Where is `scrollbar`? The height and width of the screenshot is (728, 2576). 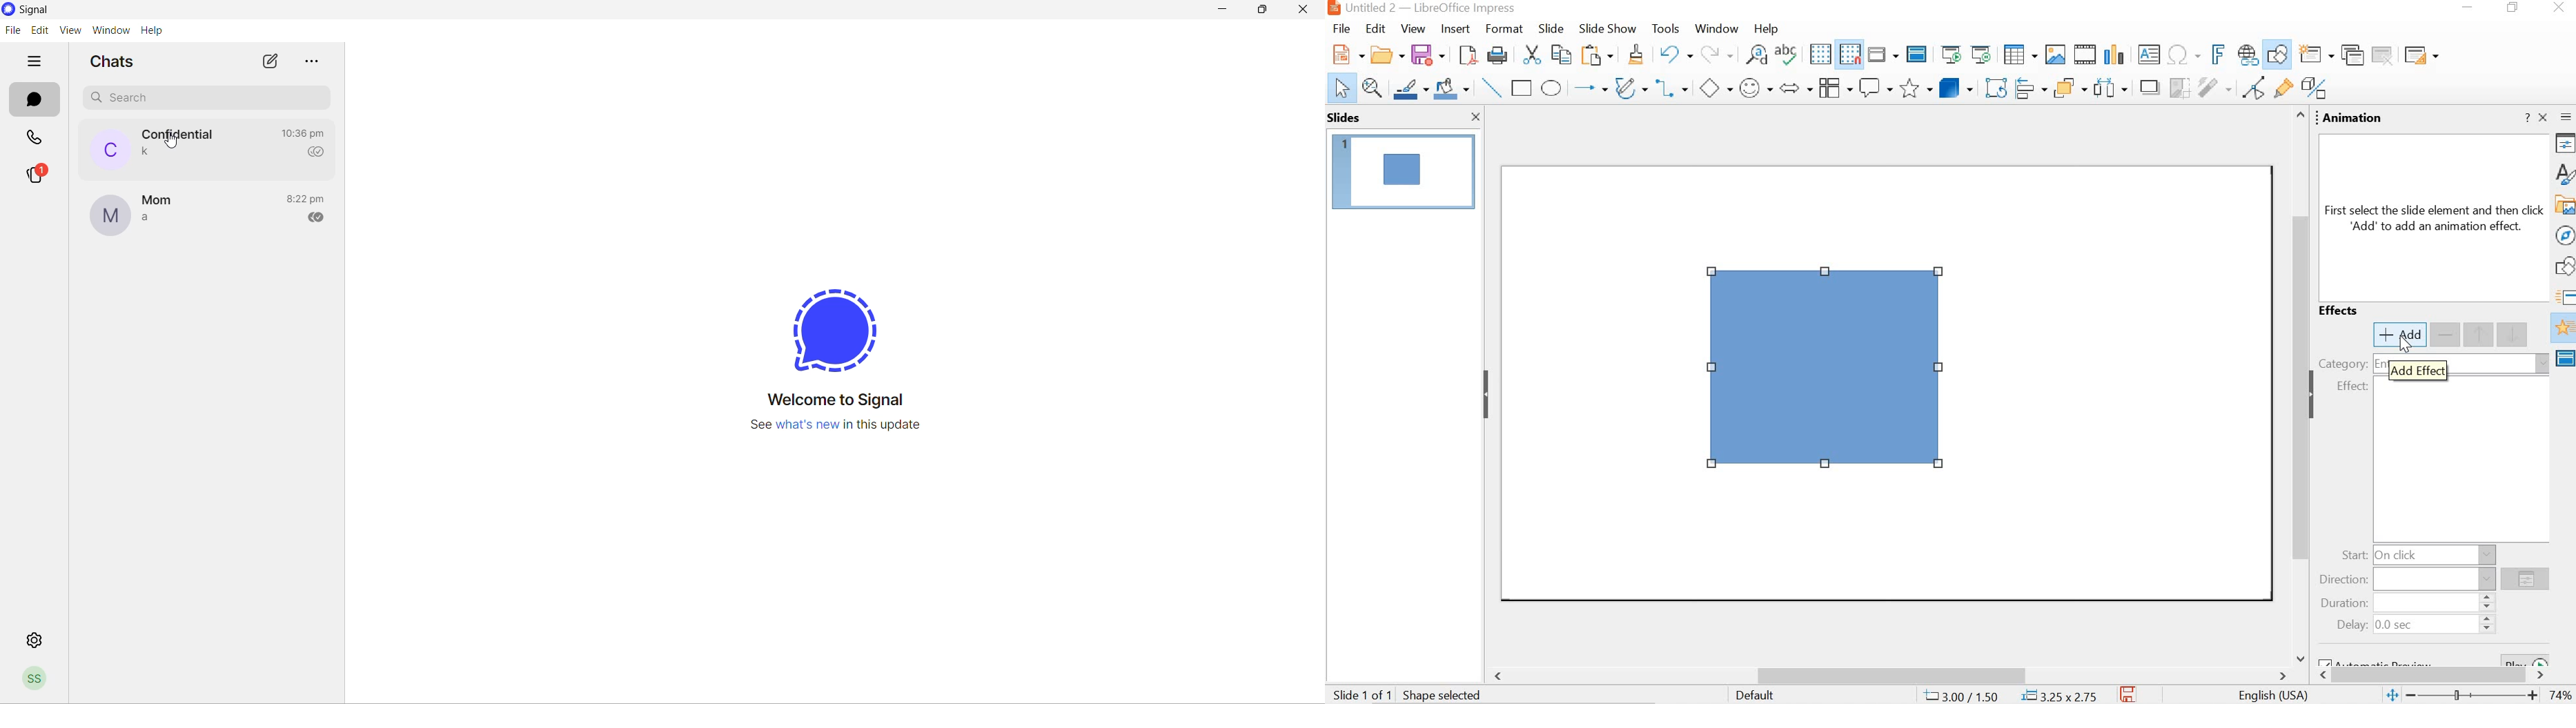 scrollbar is located at coordinates (2438, 676).